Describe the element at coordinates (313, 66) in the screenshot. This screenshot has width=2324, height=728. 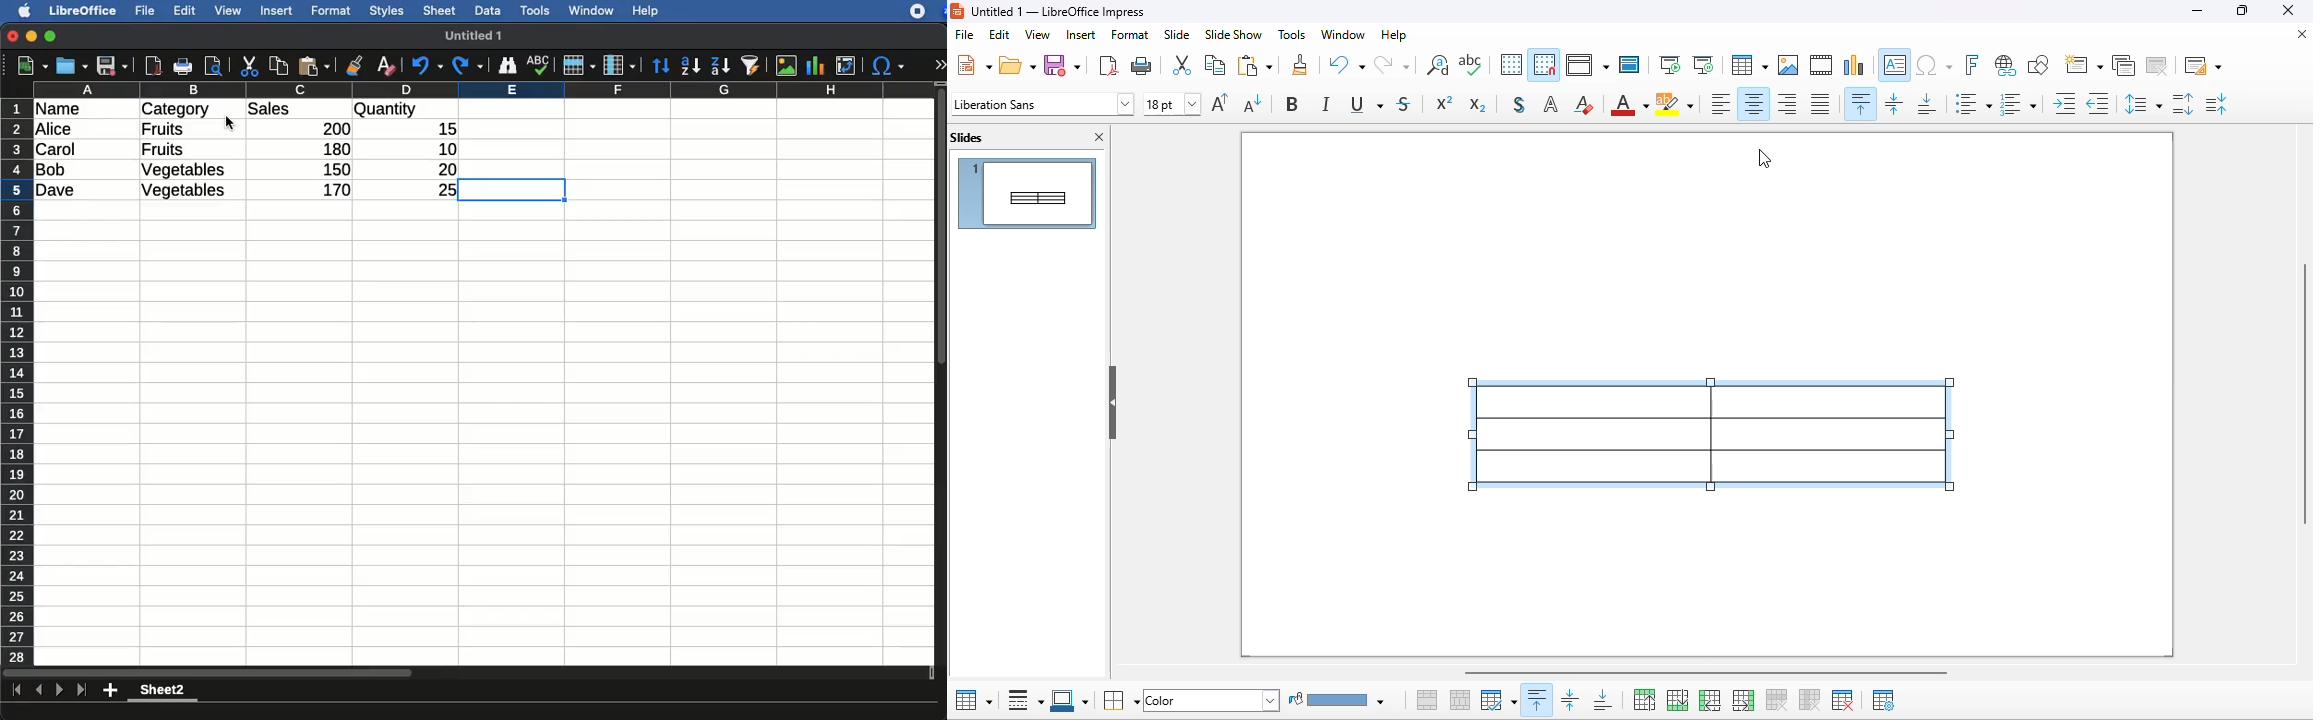
I see `paste` at that location.